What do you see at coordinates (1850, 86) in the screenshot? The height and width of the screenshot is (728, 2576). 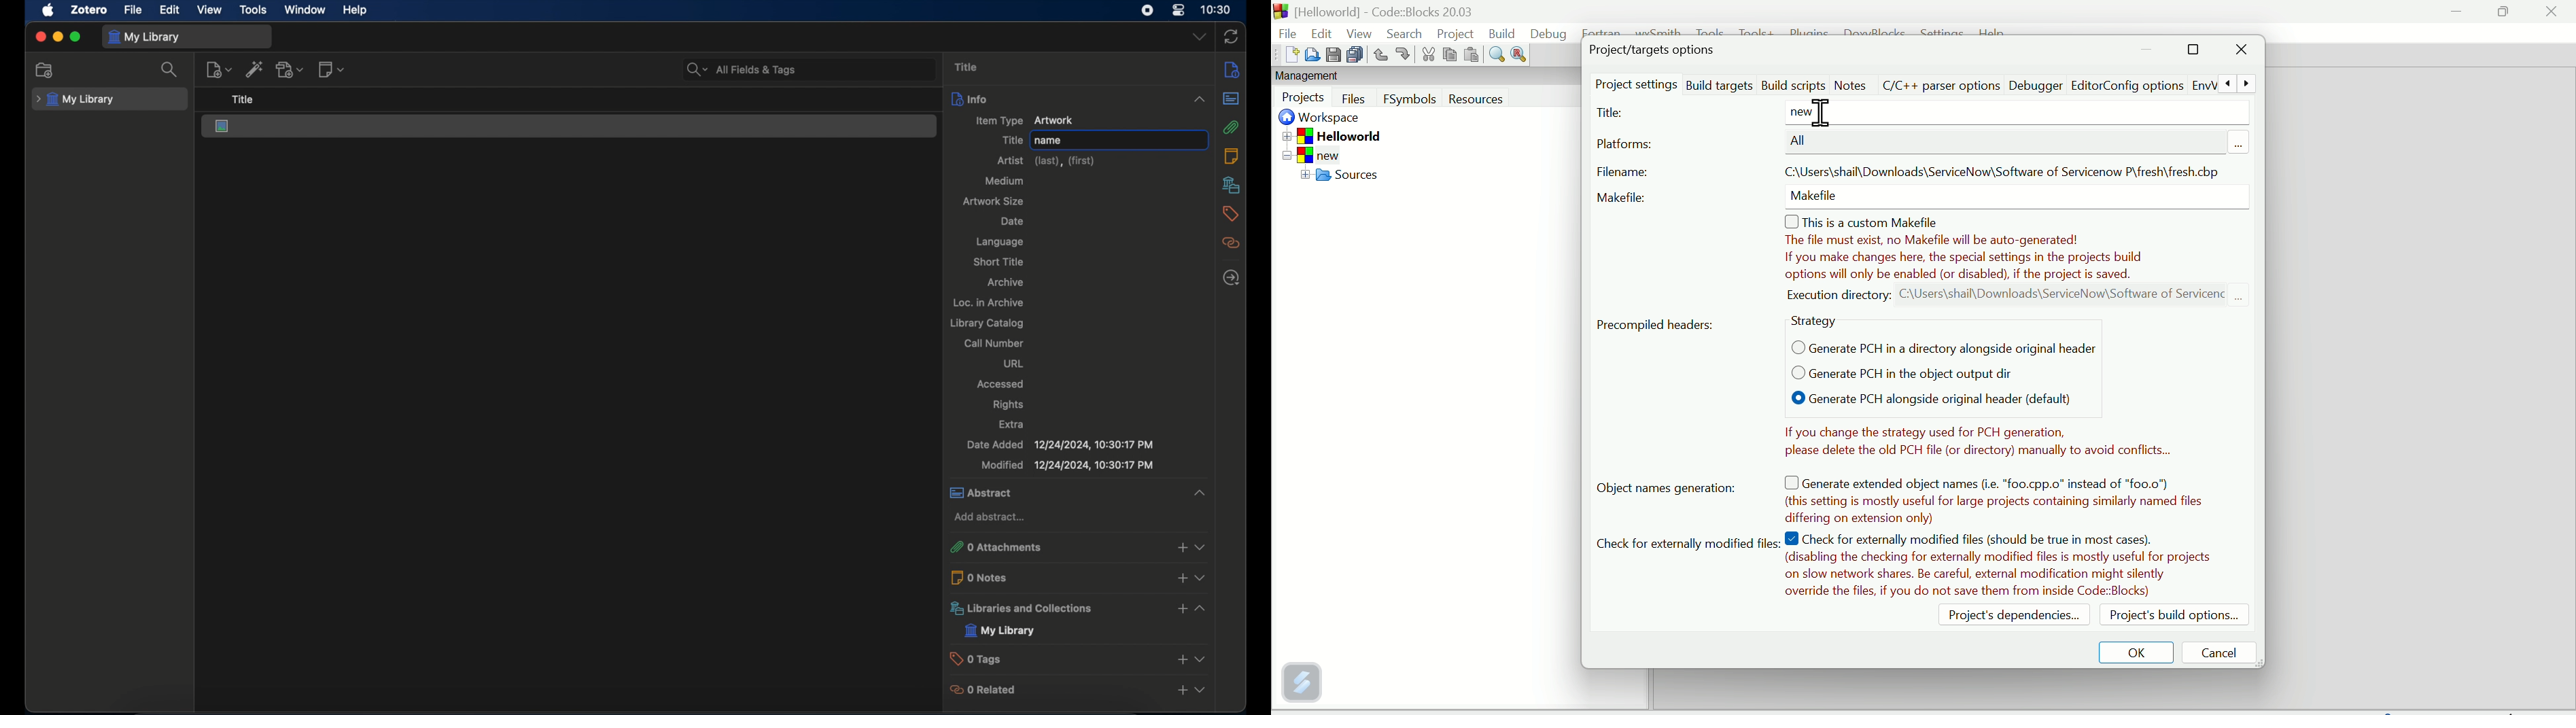 I see `Notes` at bounding box center [1850, 86].